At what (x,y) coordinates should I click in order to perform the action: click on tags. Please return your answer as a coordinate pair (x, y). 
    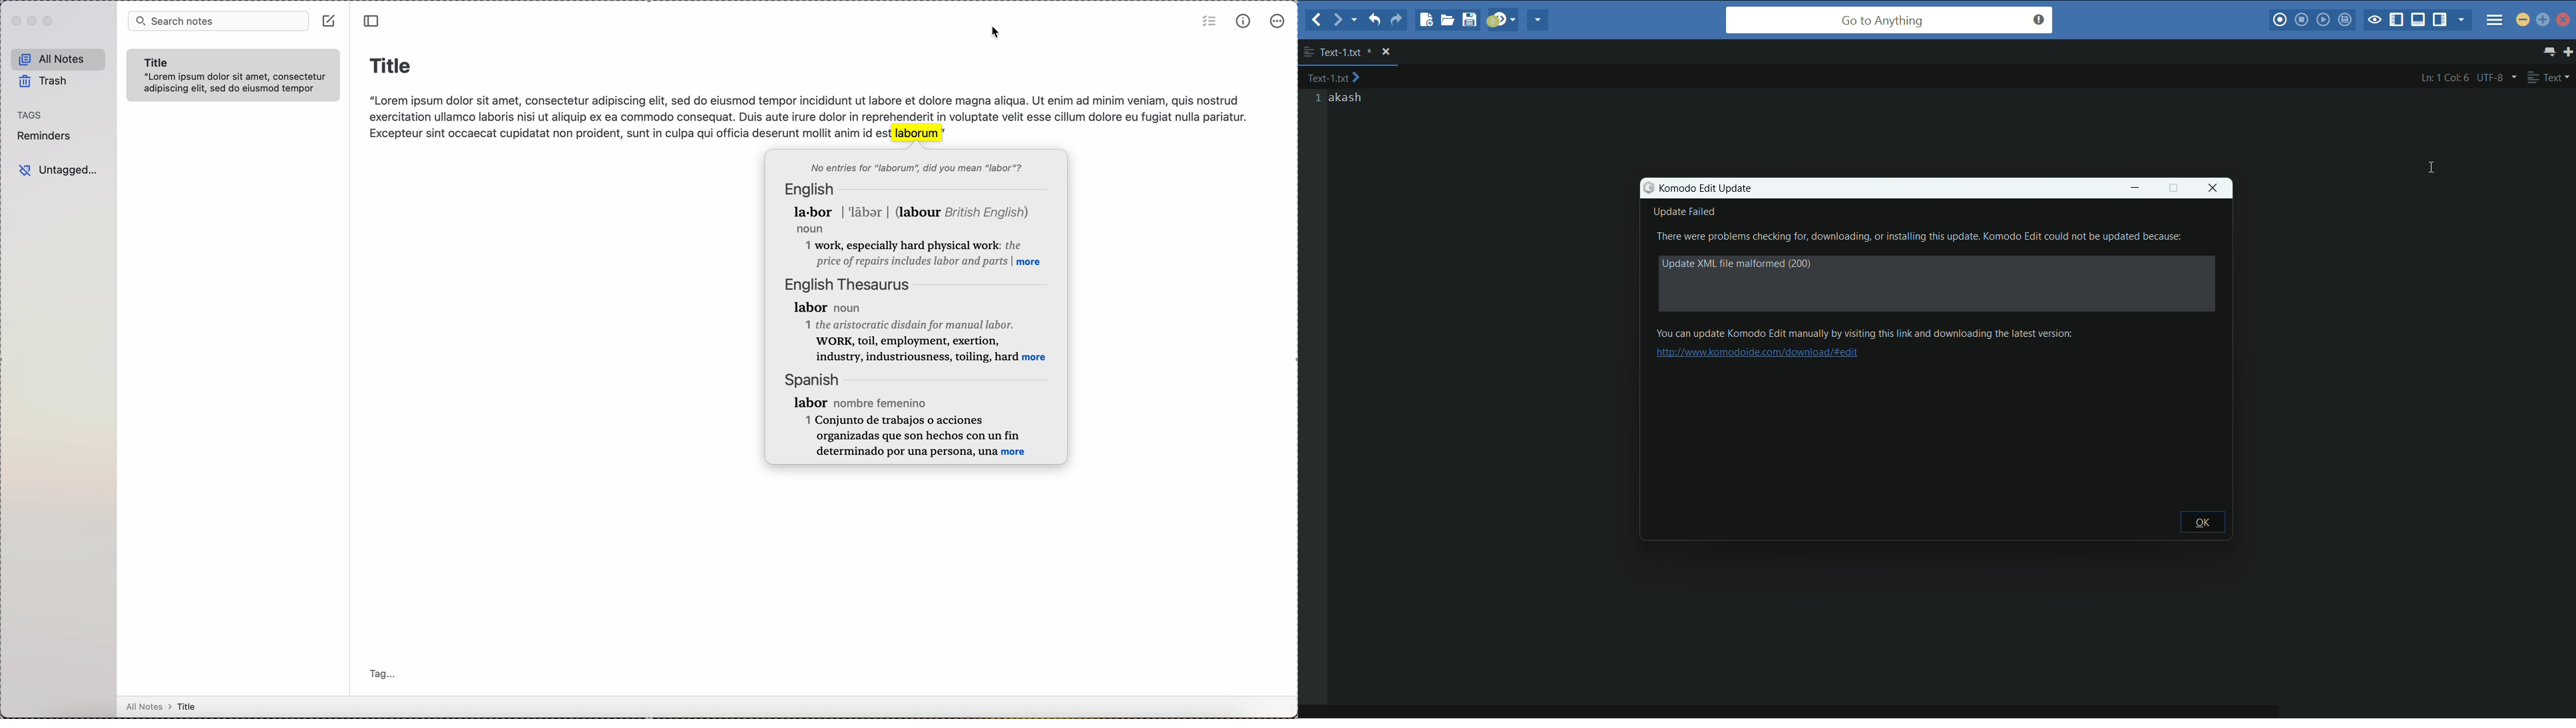
    Looking at the image, I should click on (33, 115).